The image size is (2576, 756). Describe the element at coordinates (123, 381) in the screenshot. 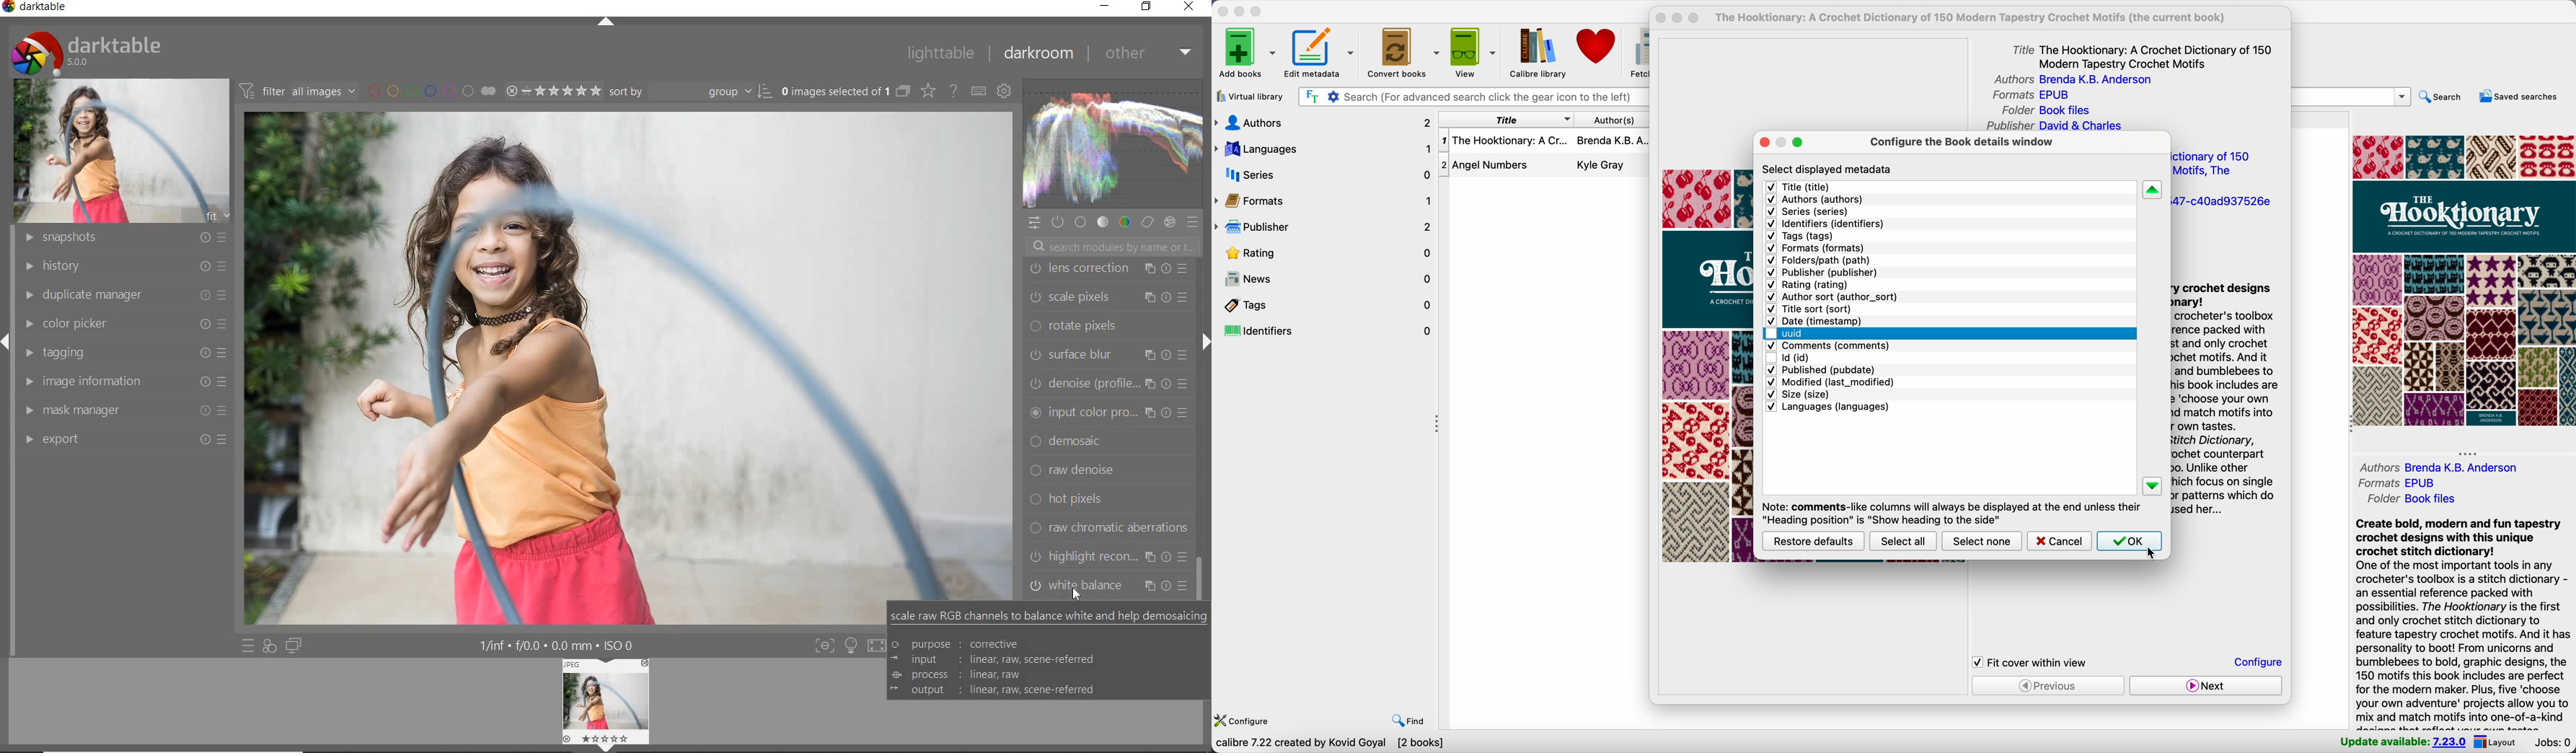

I see `image information` at that location.